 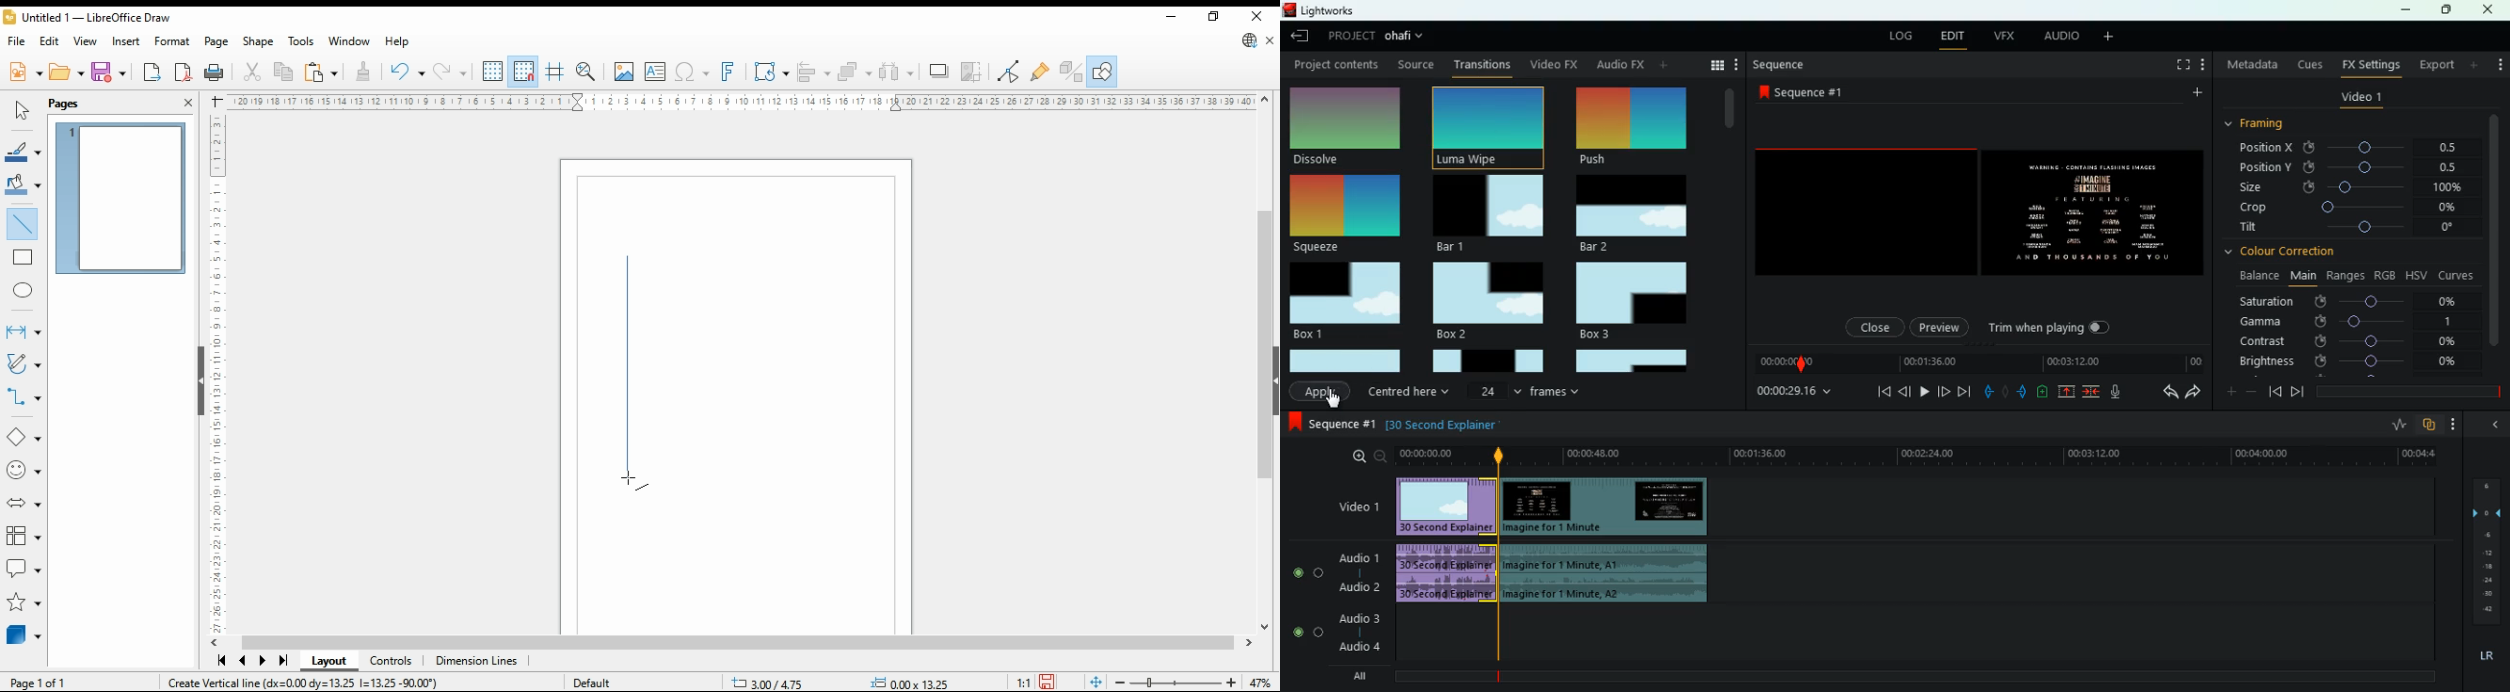 What do you see at coordinates (1905, 391) in the screenshot?
I see `back` at bounding box center [1905, 391].